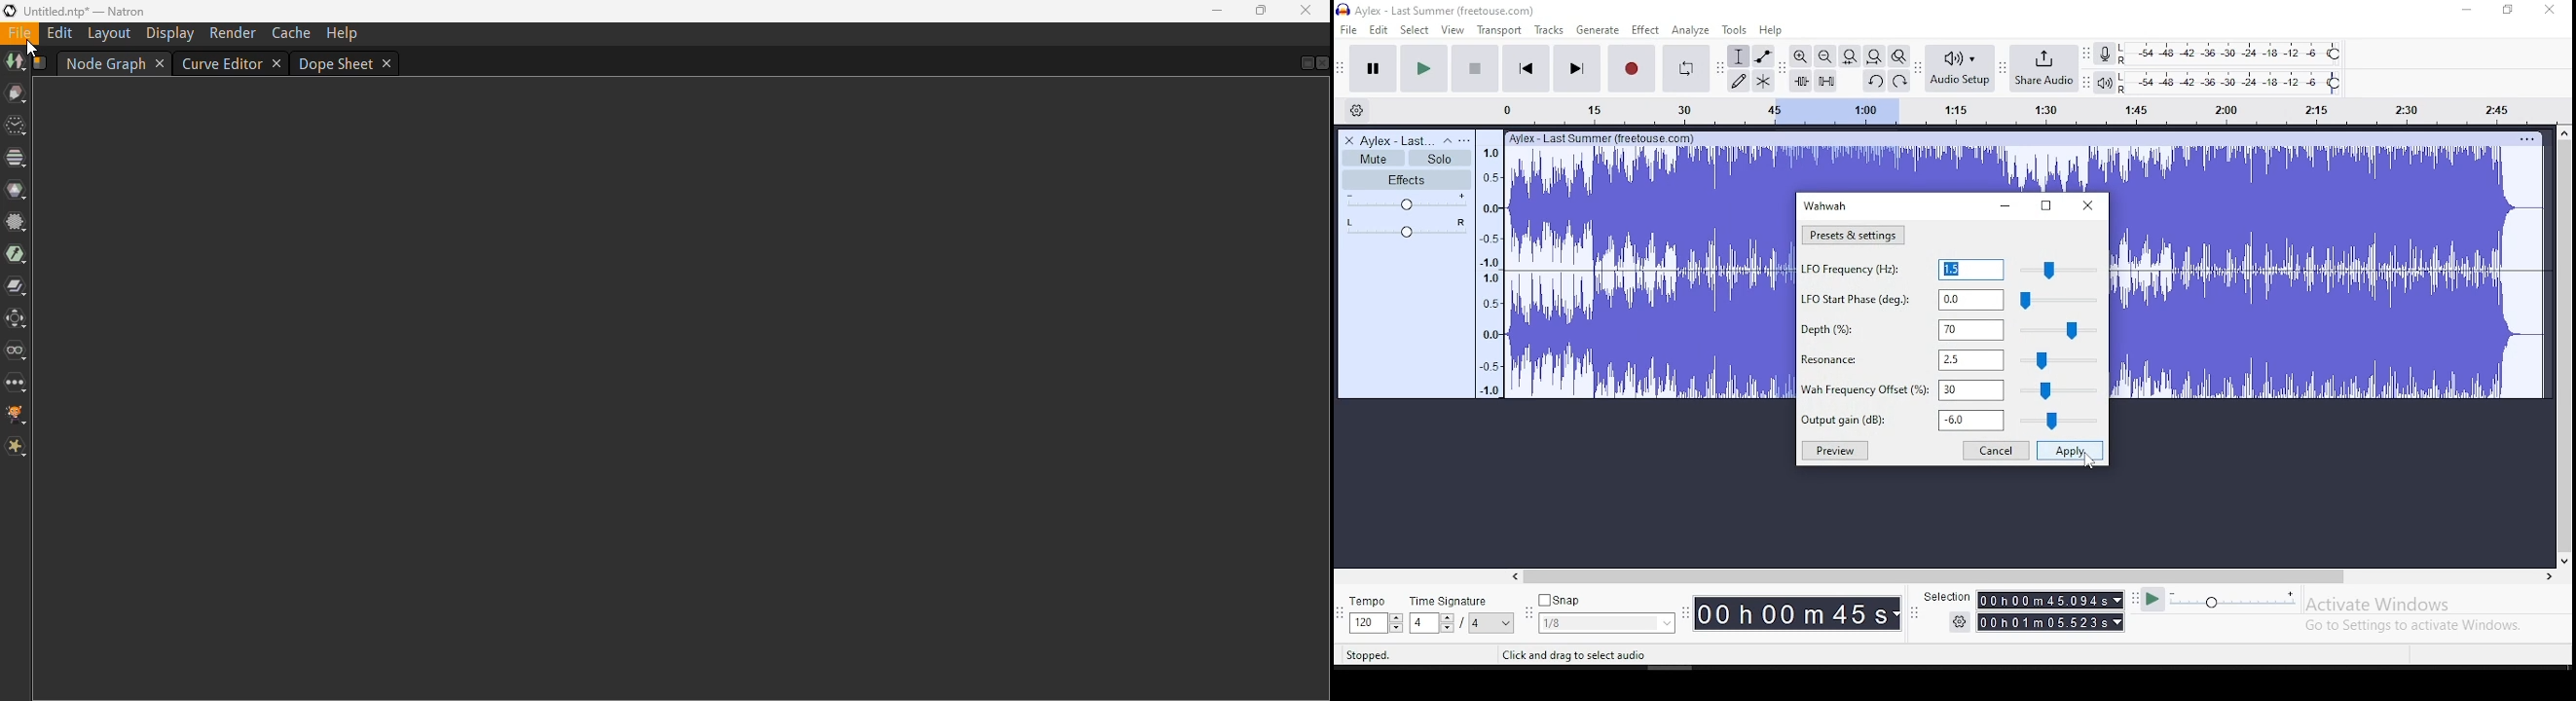  What do you see at coordinates (1526, 69) in the screenshot?
I see `skip to start` at bounding box center [1526, 69].